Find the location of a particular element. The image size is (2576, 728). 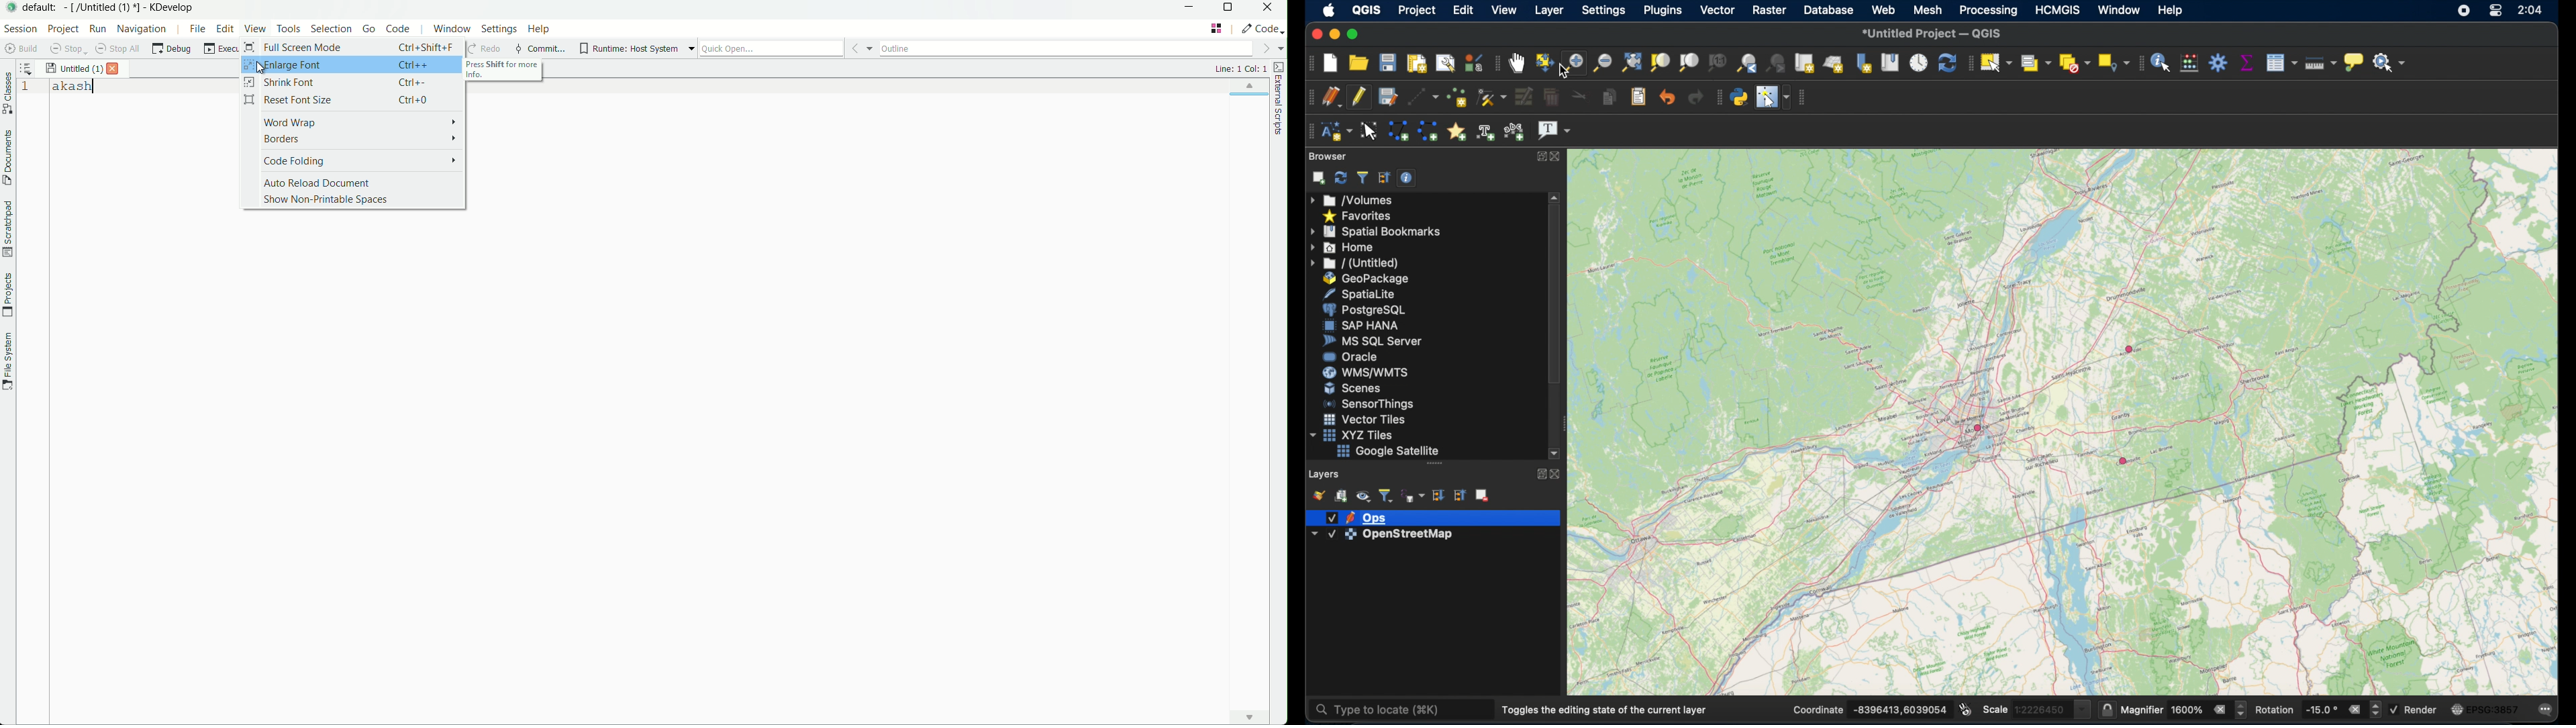

ms sql server is located at coordinates (1369, 340).